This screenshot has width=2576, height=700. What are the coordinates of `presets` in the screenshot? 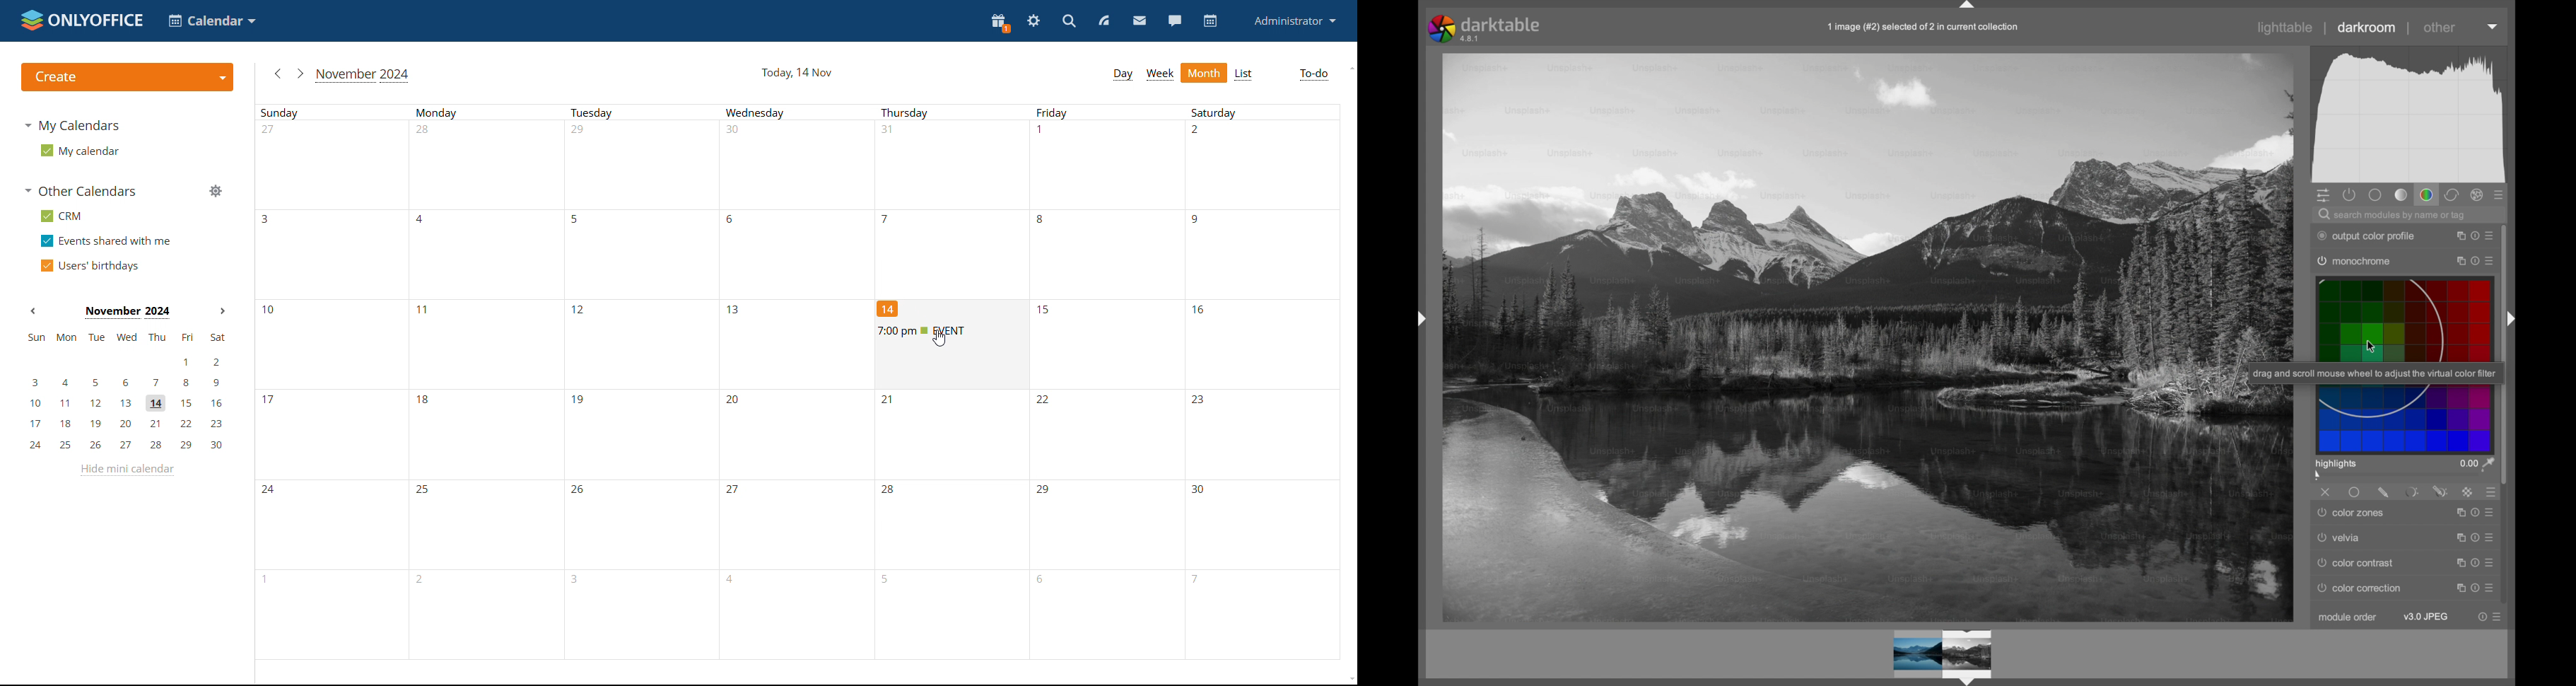 It's located at (2493, 513).